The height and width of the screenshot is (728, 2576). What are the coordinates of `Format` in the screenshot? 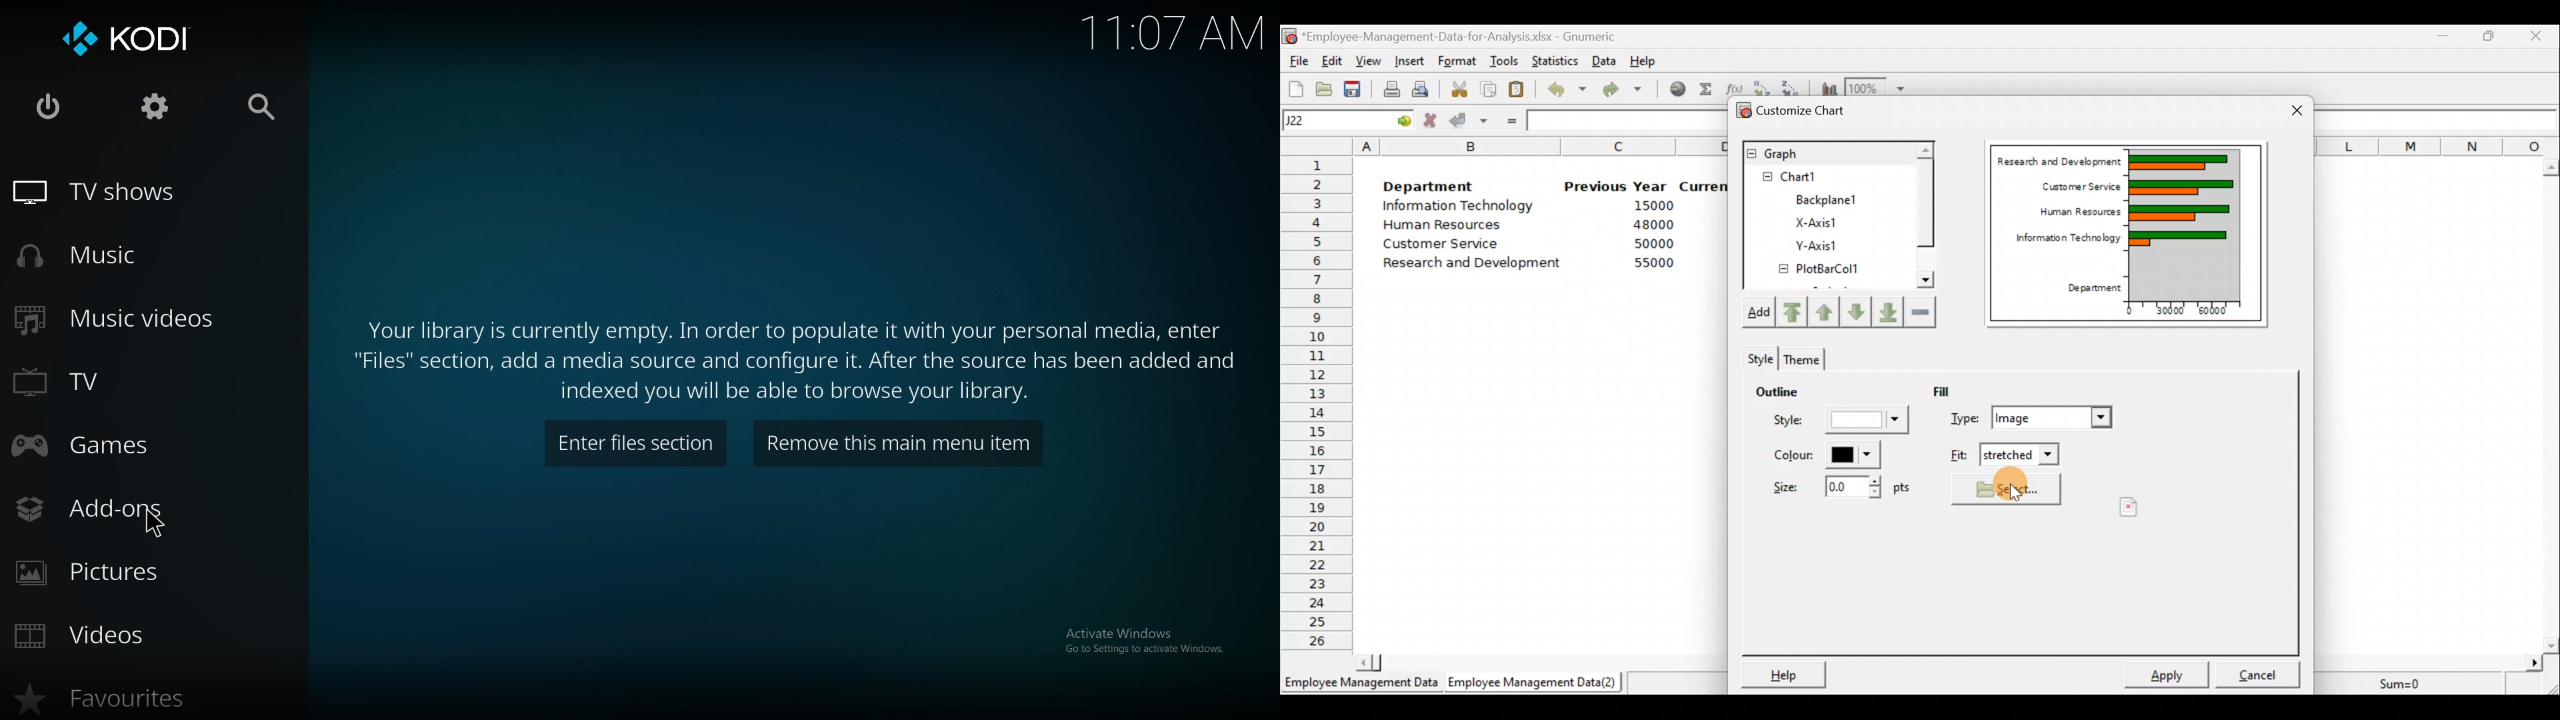 It's located at (1459, 59).